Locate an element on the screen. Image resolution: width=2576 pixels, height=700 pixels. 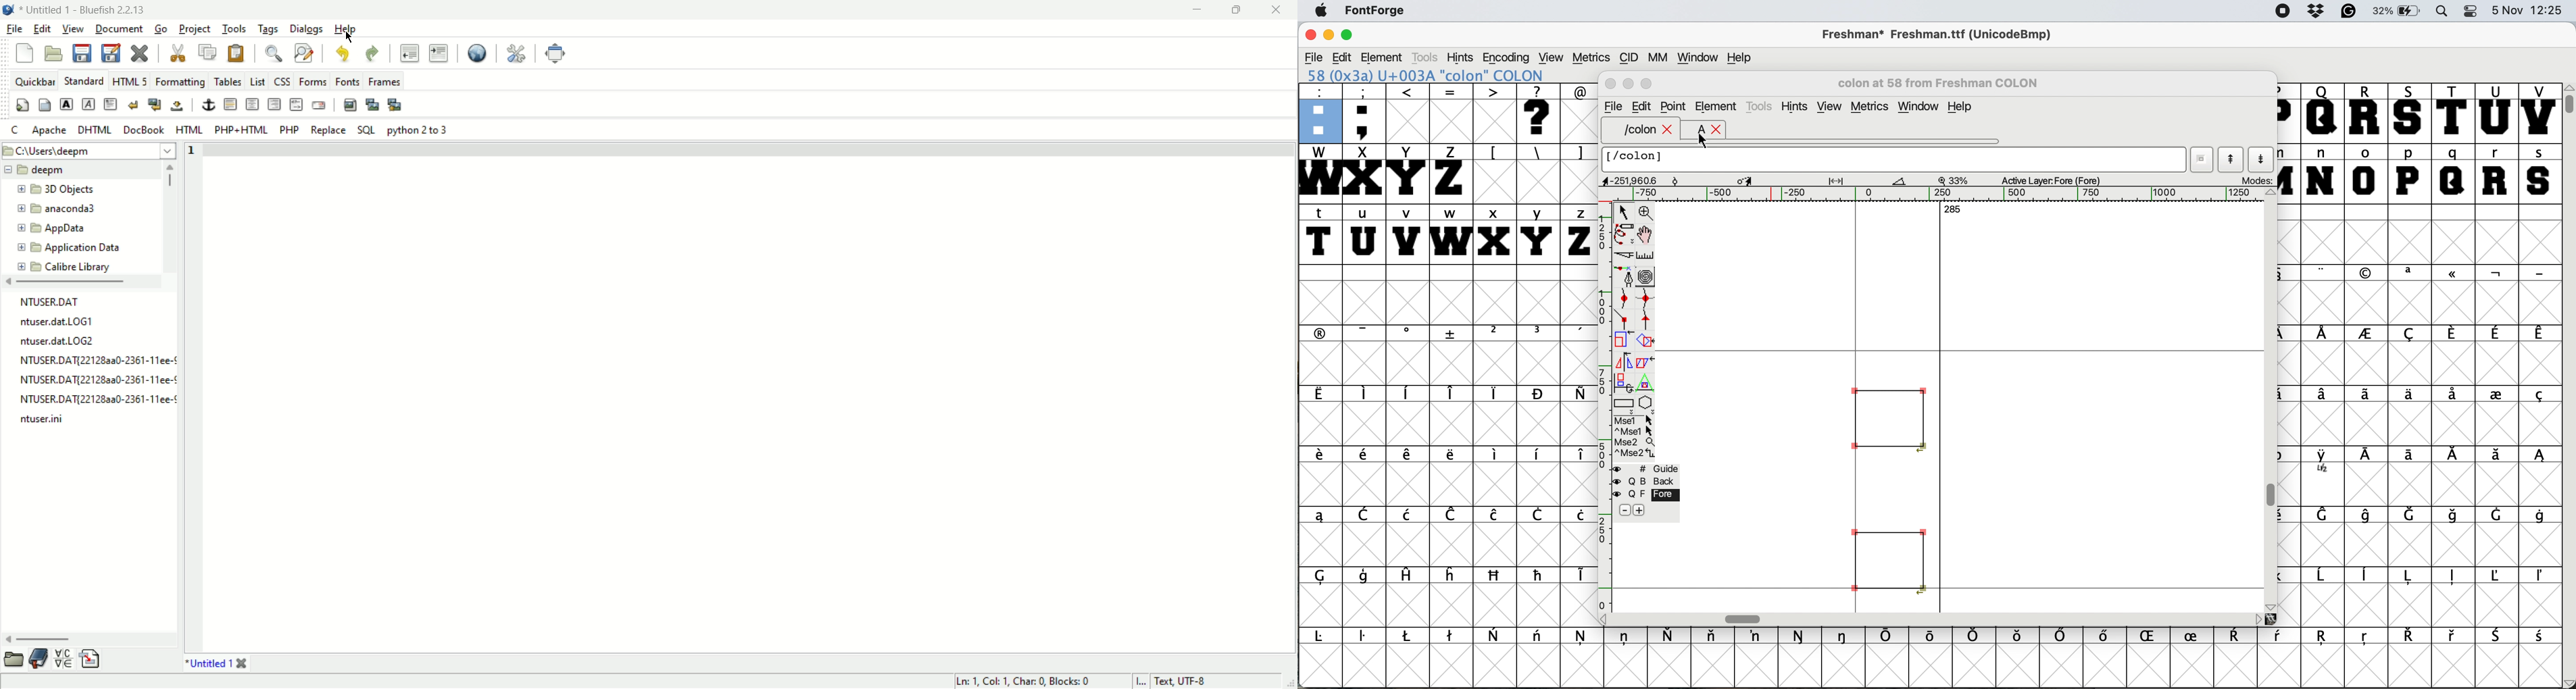
symbol is located at coordinates (2368, 393).